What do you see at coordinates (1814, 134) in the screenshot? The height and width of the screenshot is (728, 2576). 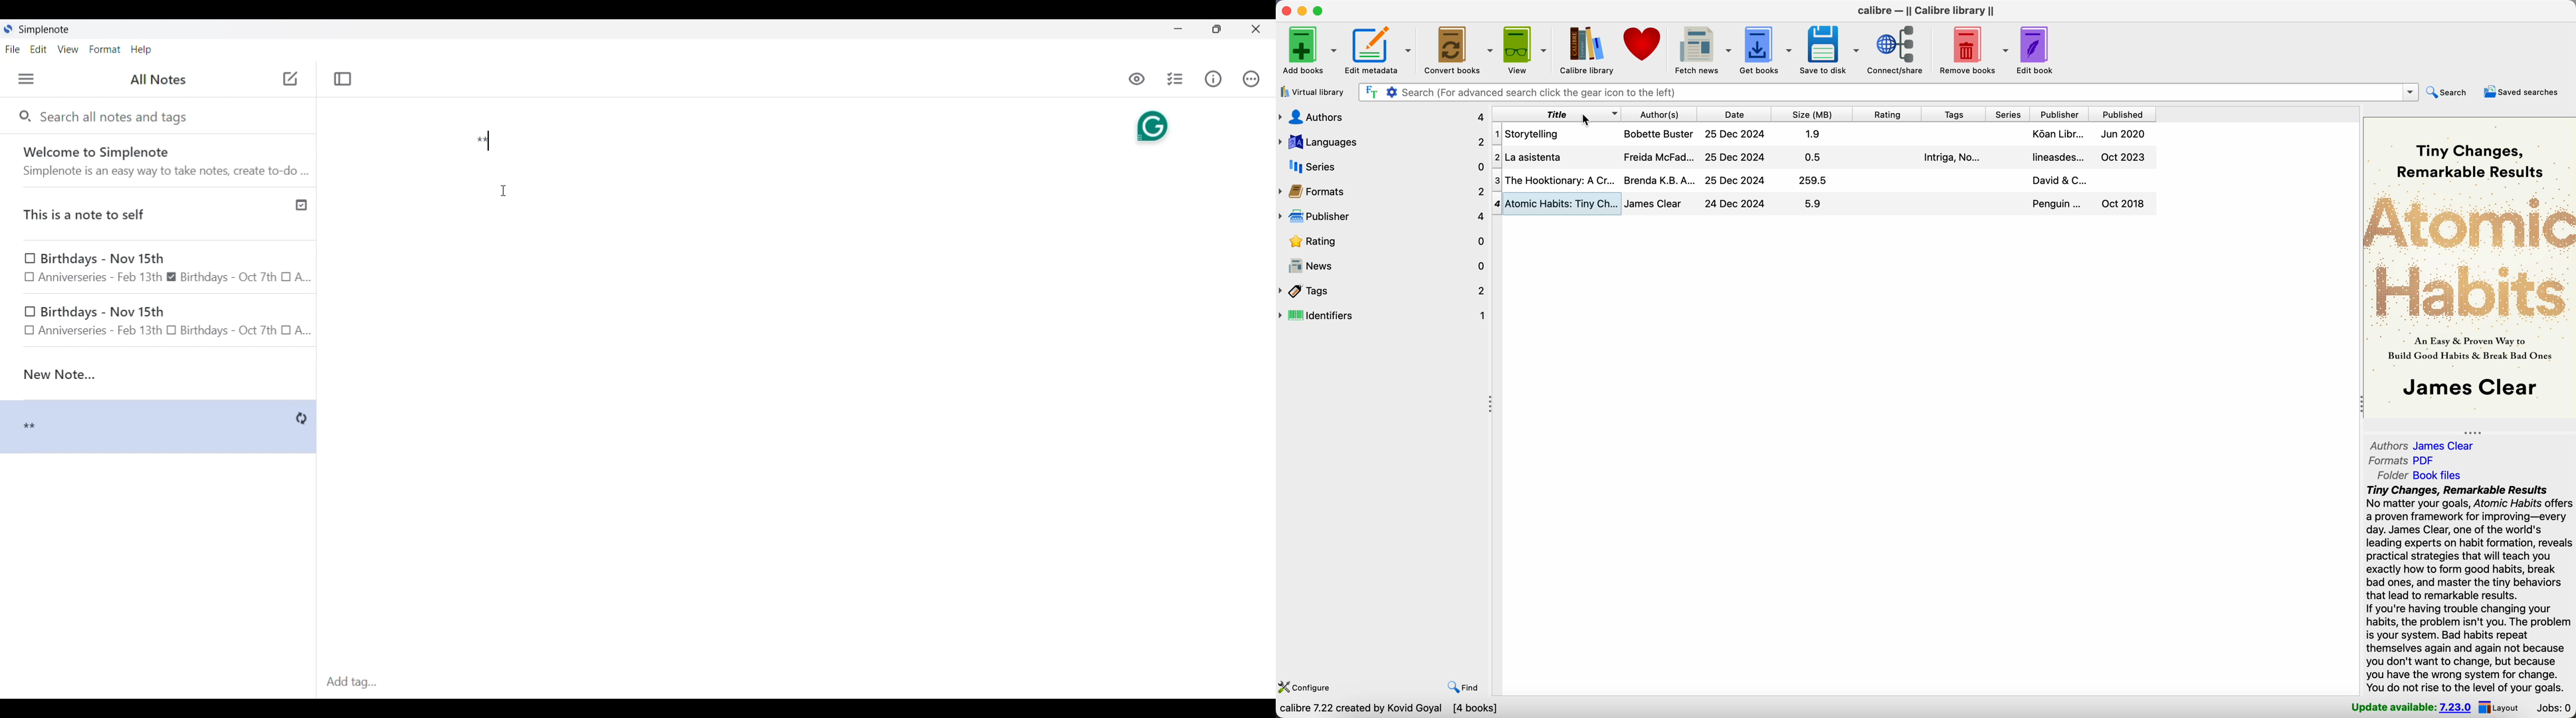 I see `1.9` at bounding box center [1814, 134].